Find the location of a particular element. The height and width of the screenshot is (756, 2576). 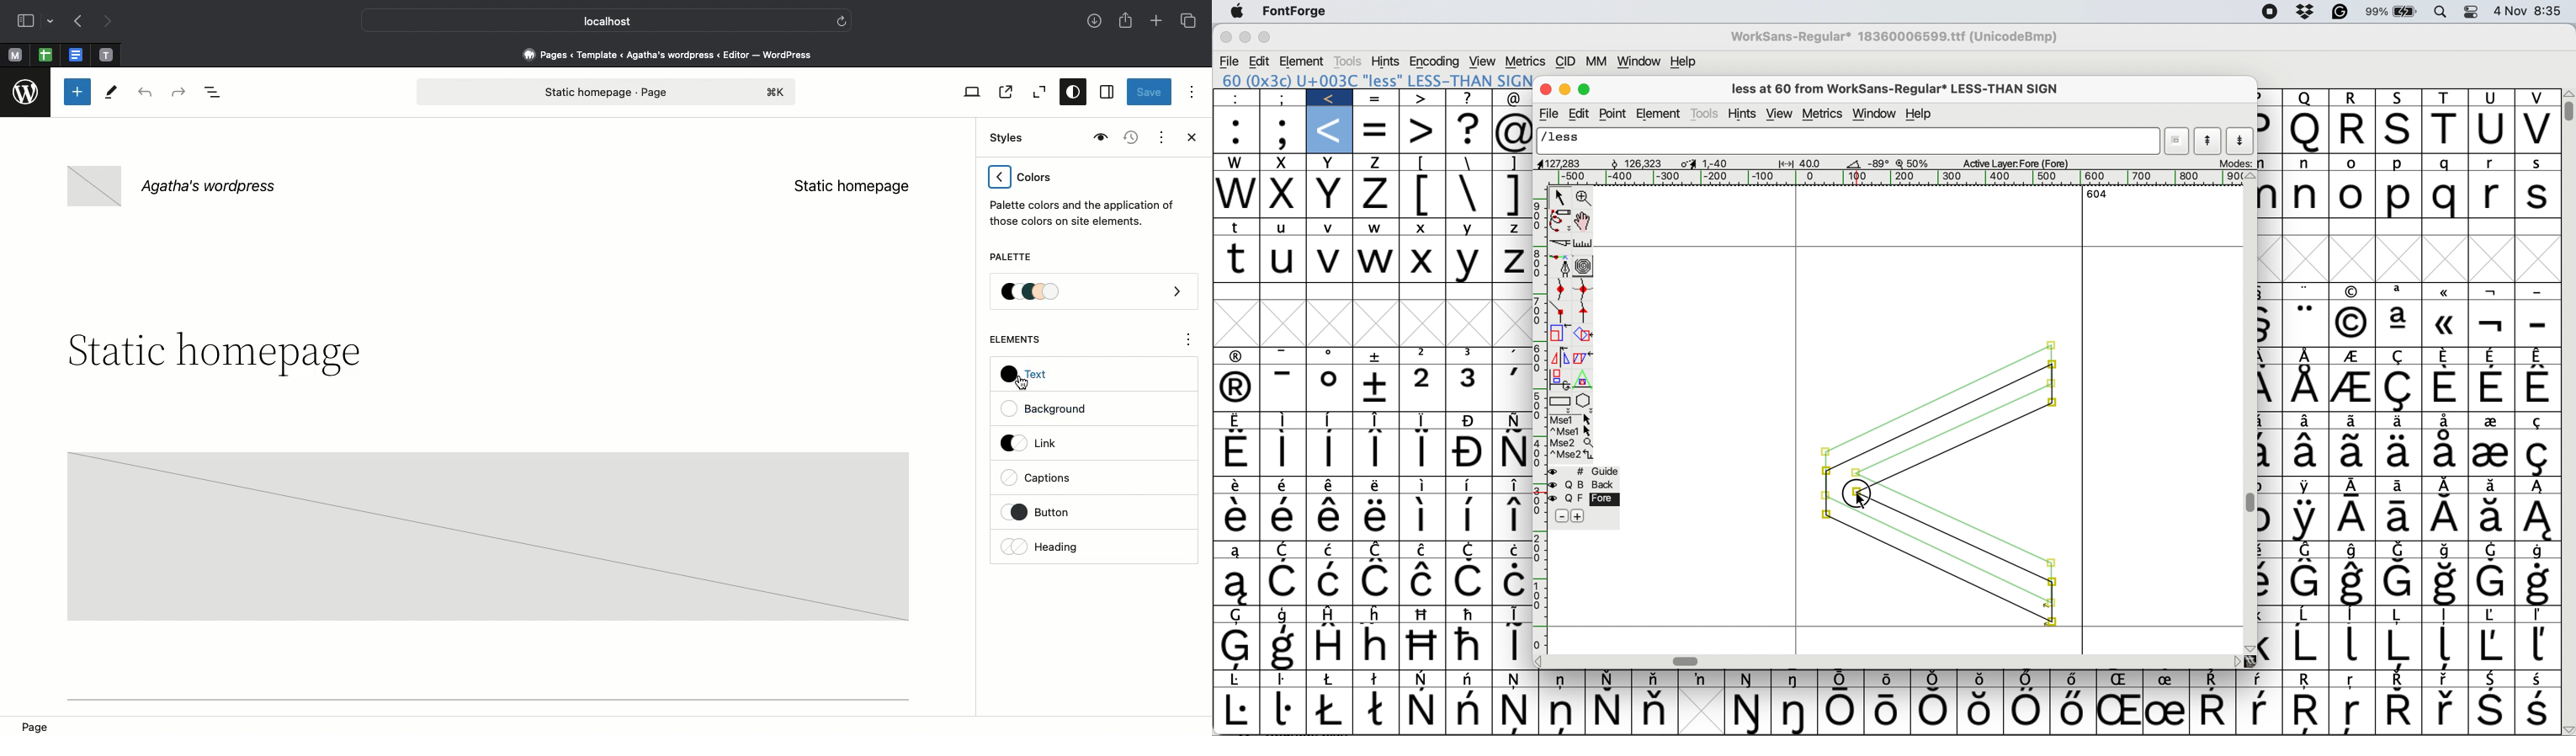

encoding is located at coordinates (1435, 61).